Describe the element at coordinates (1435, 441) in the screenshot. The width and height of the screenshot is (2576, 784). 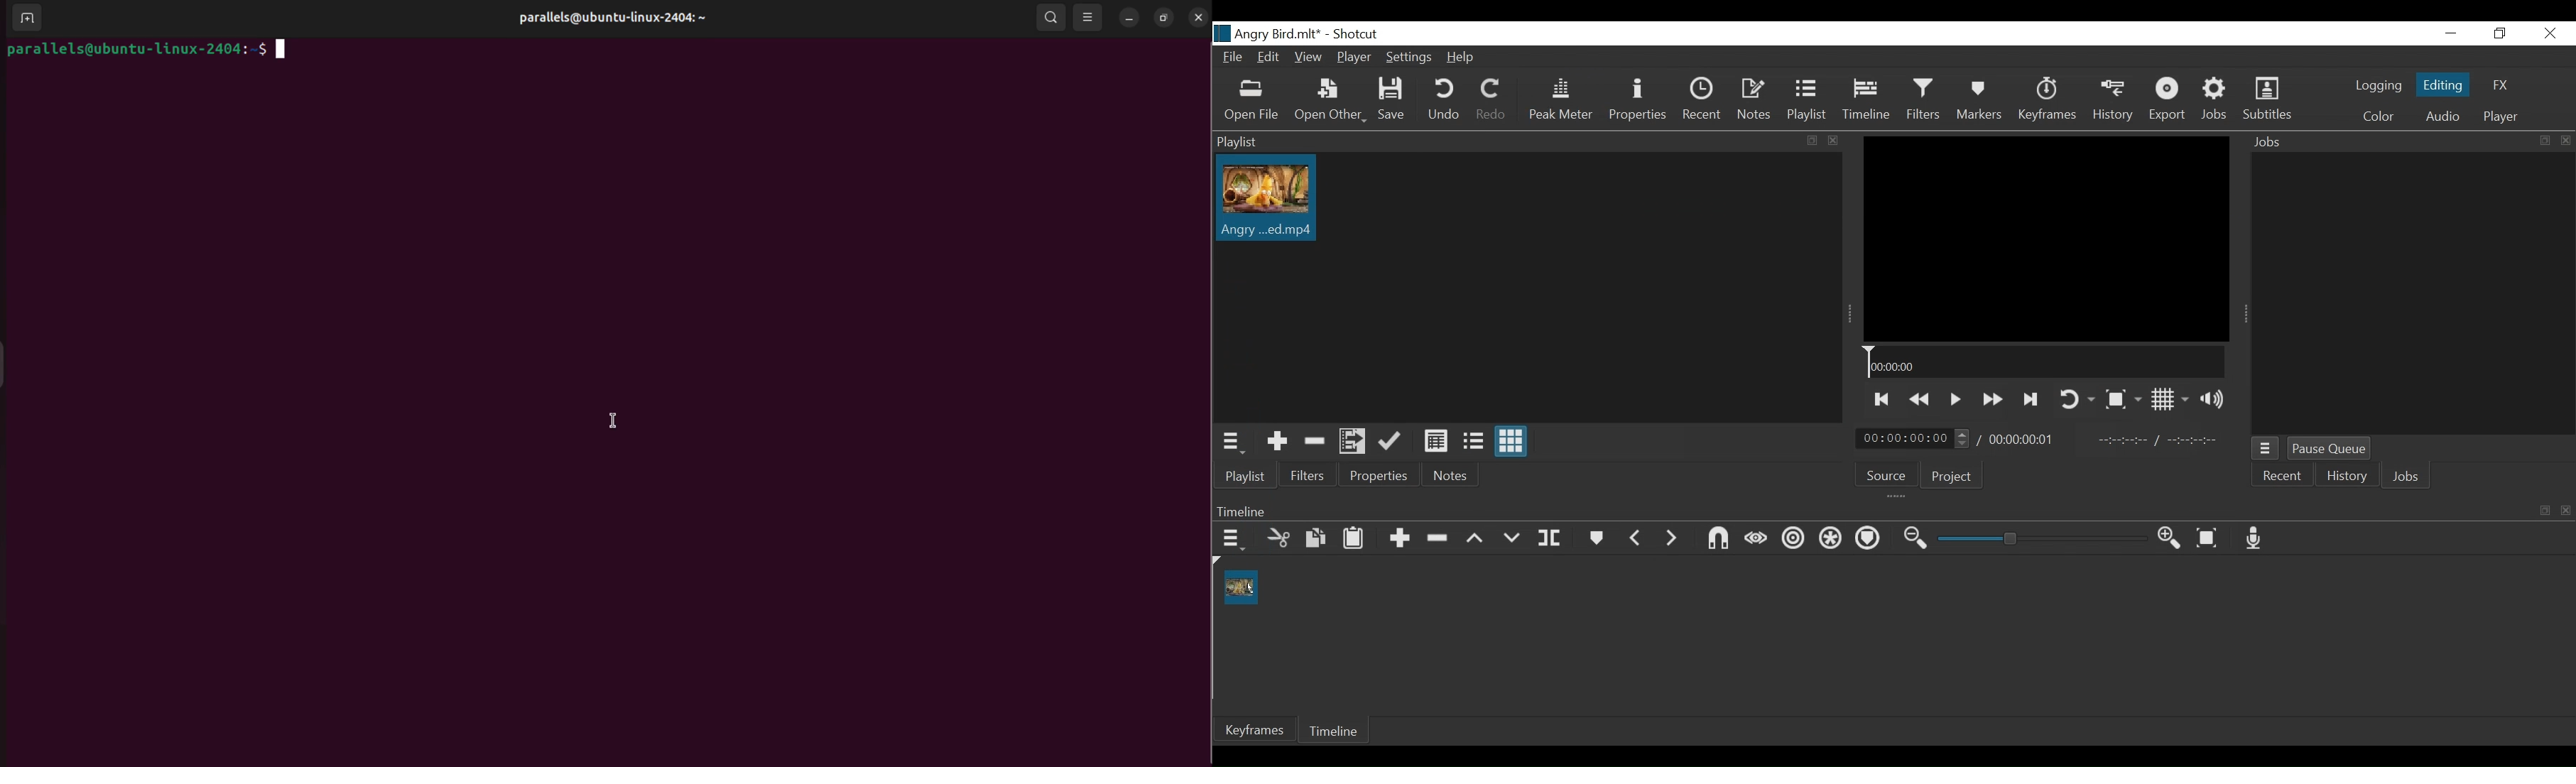
I see `View as details` at that location.